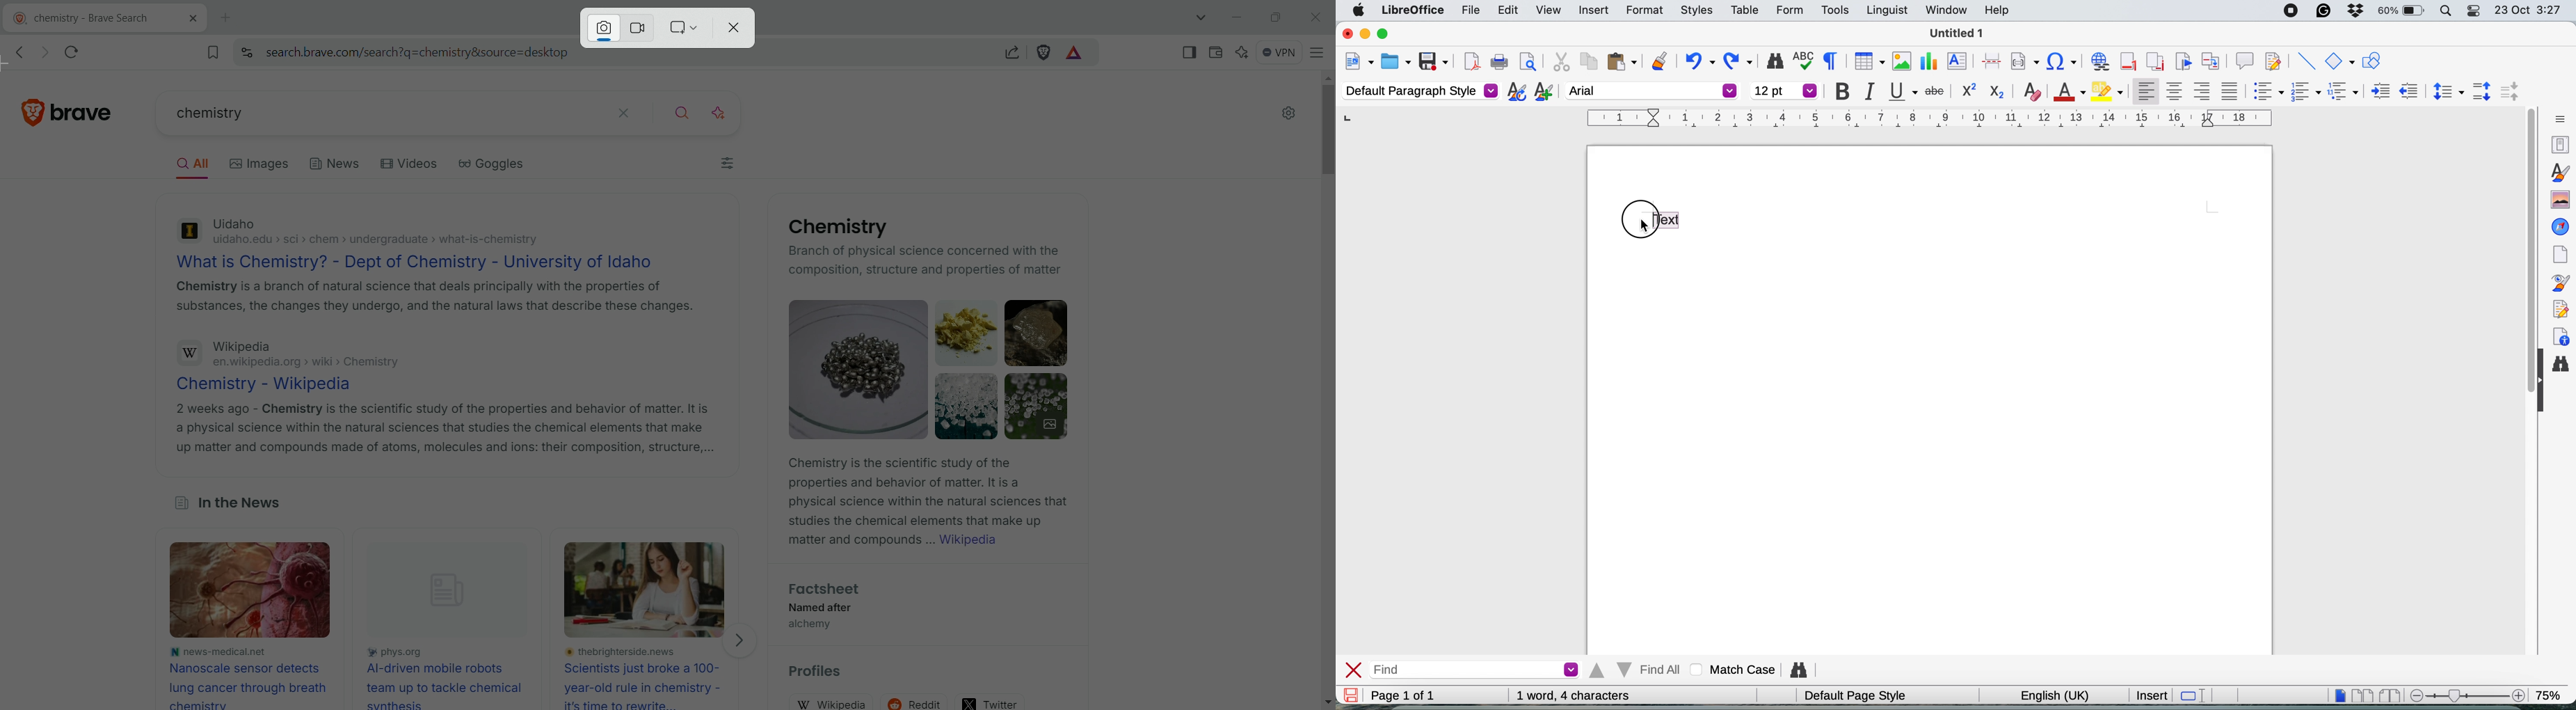  Describe the element at coordinates (2098, 63) in the screenshot. I see `insert hyperlink` at that location.